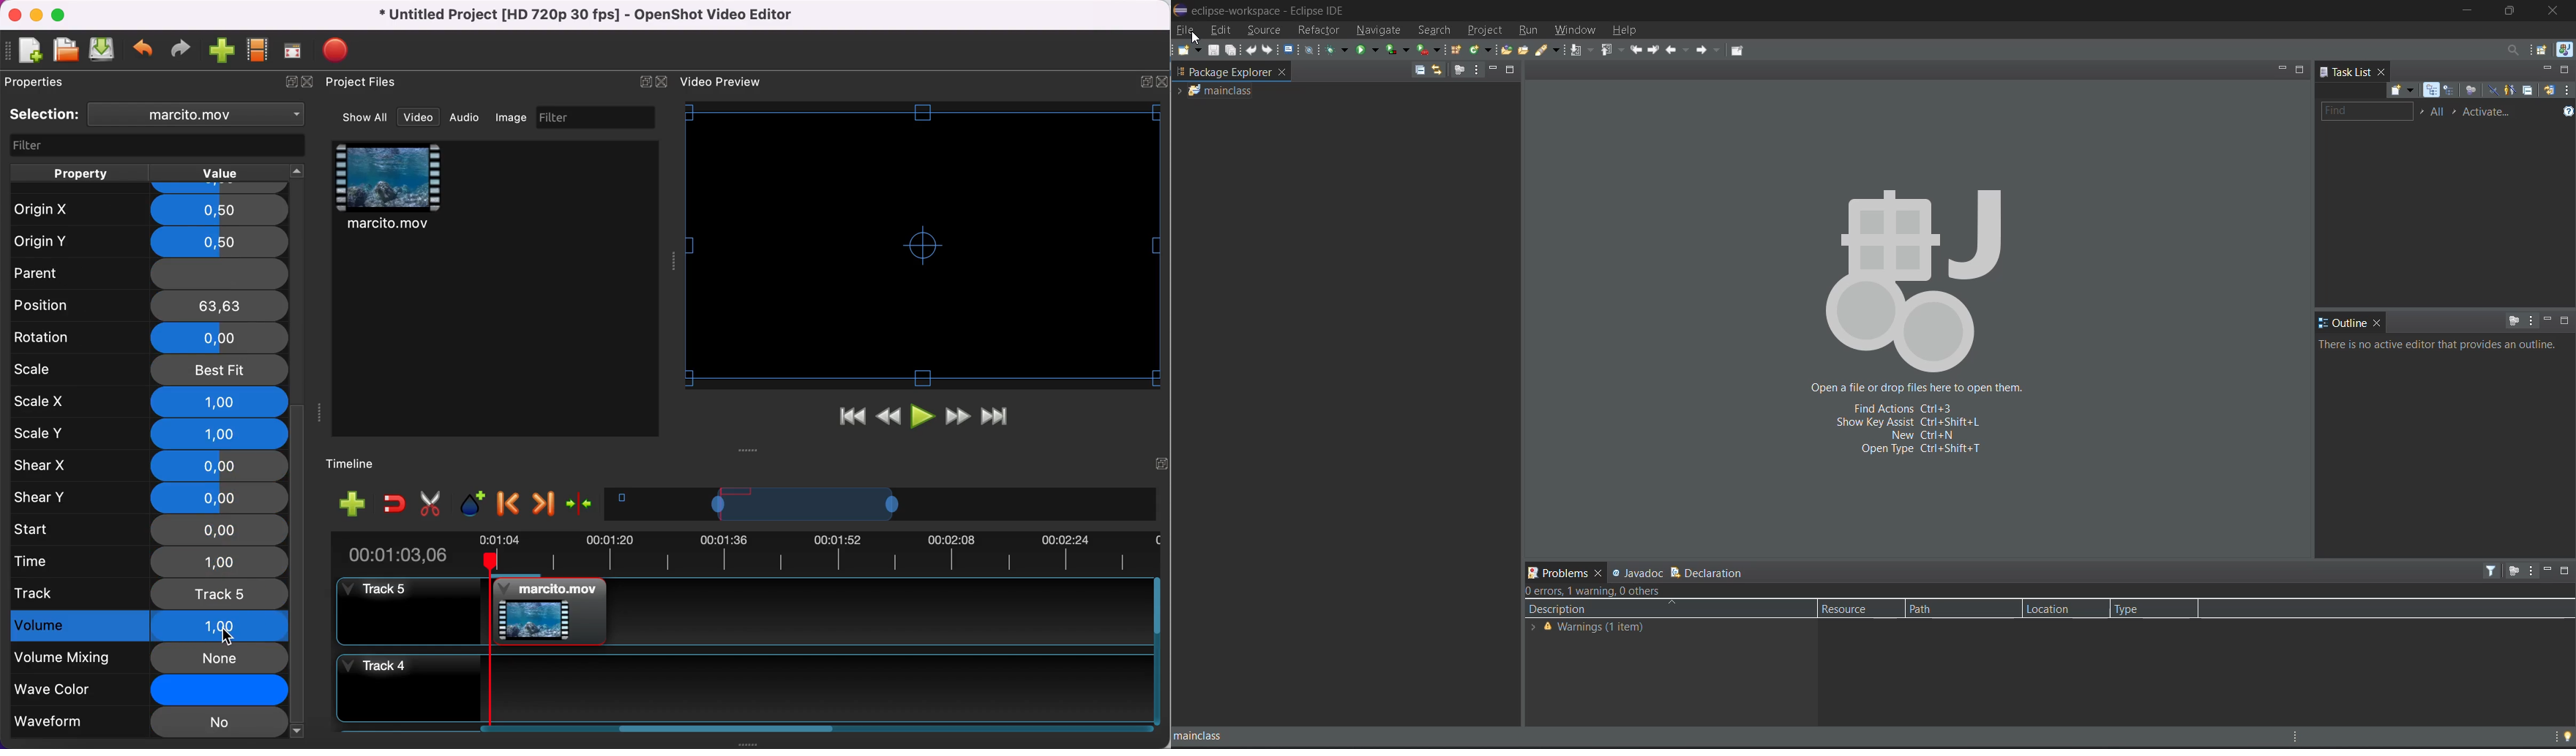 This screenshot has width=2576, height=756. Describe the element at coordinates (1961, 609) in the screenshot. I see `path` at that location.